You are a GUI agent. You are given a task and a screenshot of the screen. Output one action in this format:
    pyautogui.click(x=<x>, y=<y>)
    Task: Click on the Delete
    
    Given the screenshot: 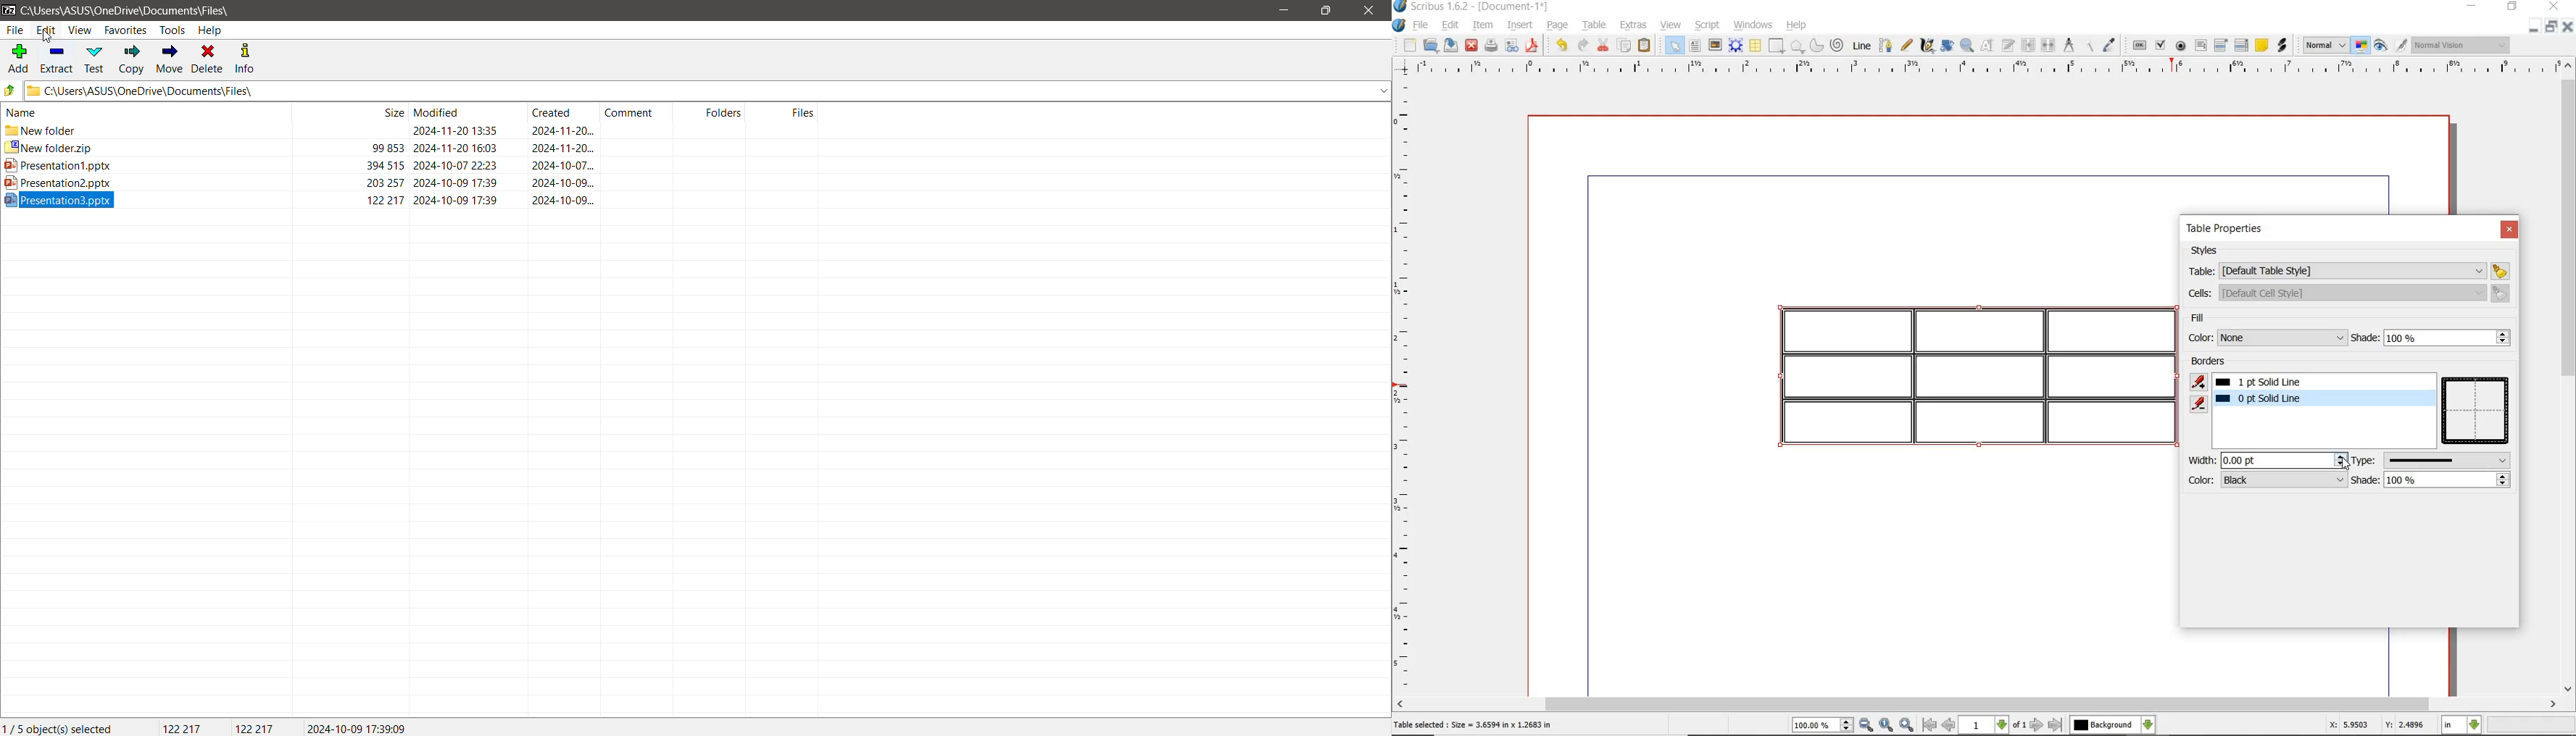 What is the action you would take?
    pyautogui.click(x=209, y=59)
    